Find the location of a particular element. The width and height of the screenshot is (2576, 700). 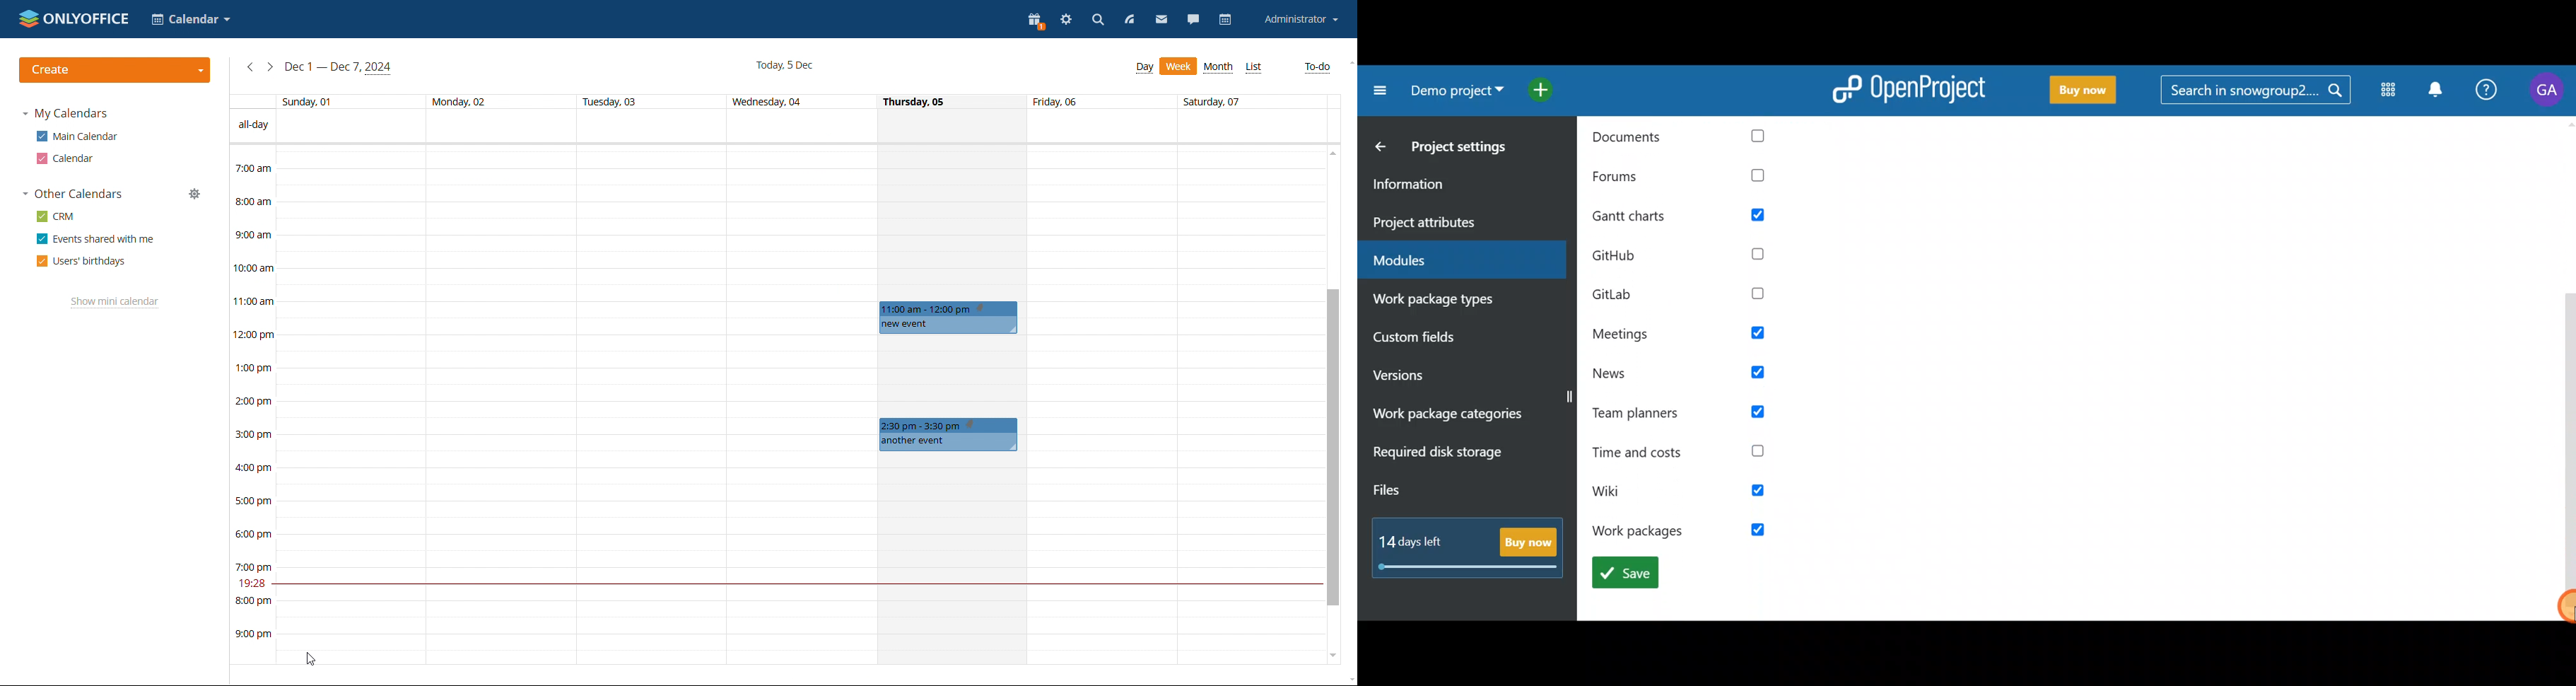

all-day is located at coordinates (250, 125).